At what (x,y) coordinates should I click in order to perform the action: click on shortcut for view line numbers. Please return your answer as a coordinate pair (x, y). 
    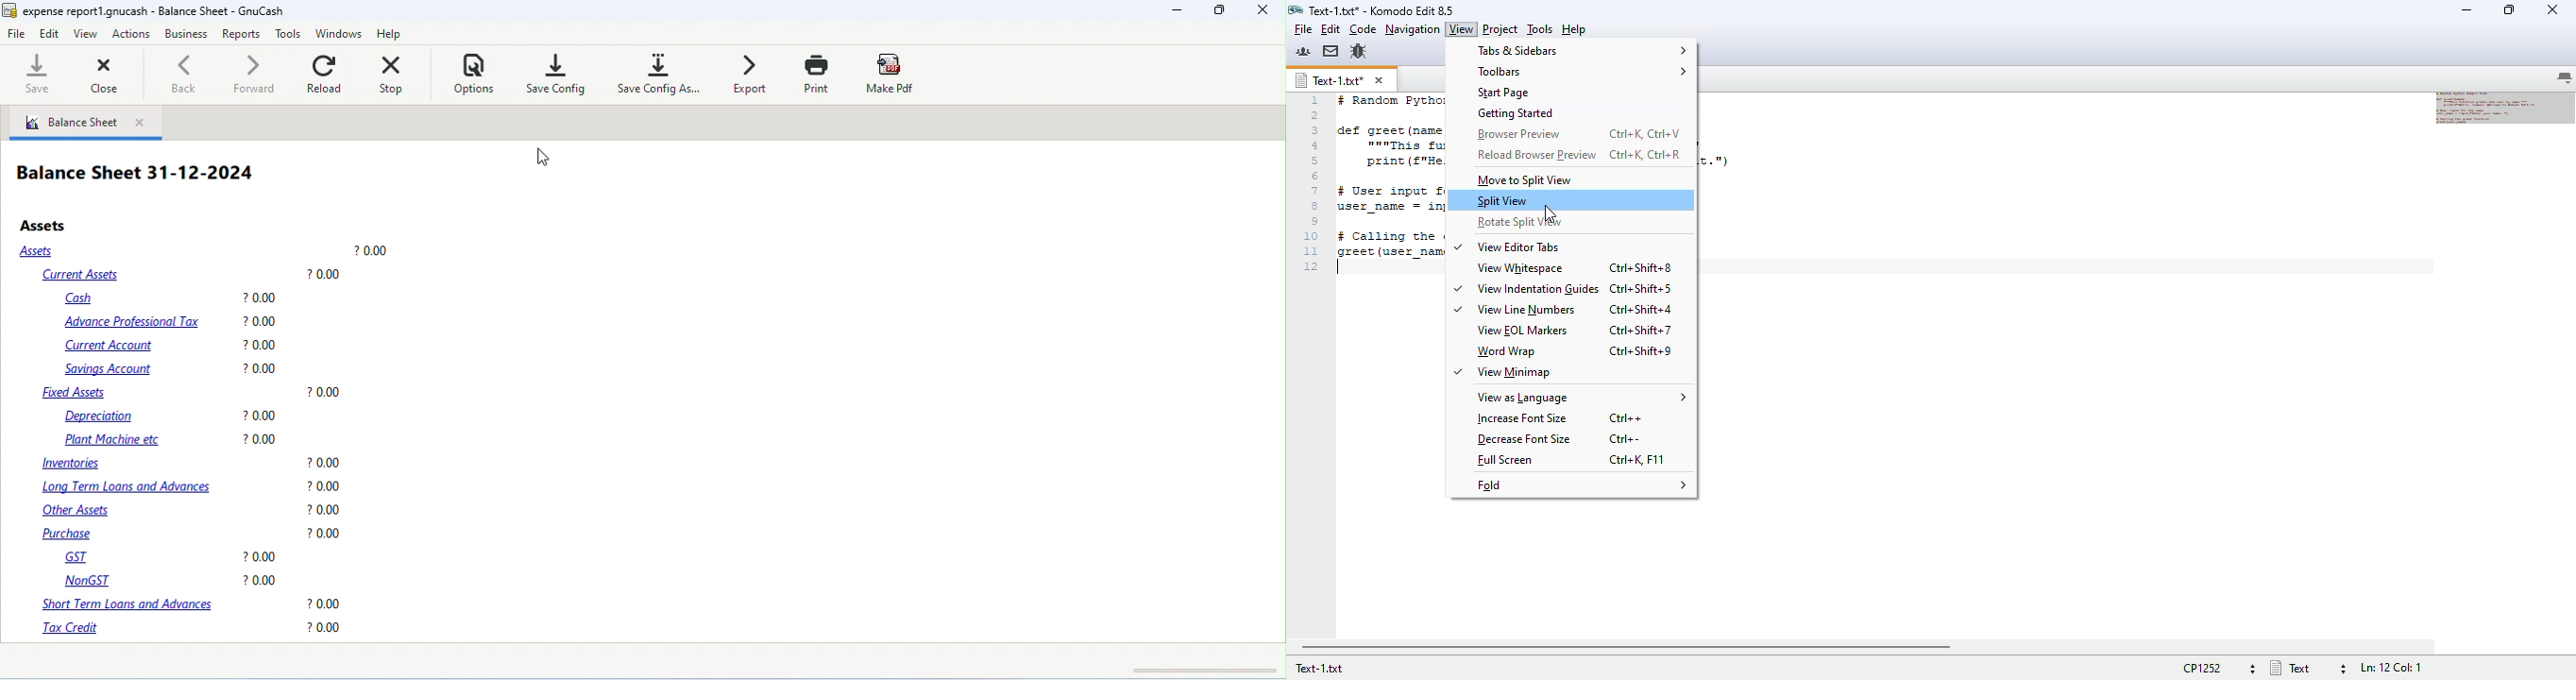
    Looking at the image, I should click on (1640, 309).